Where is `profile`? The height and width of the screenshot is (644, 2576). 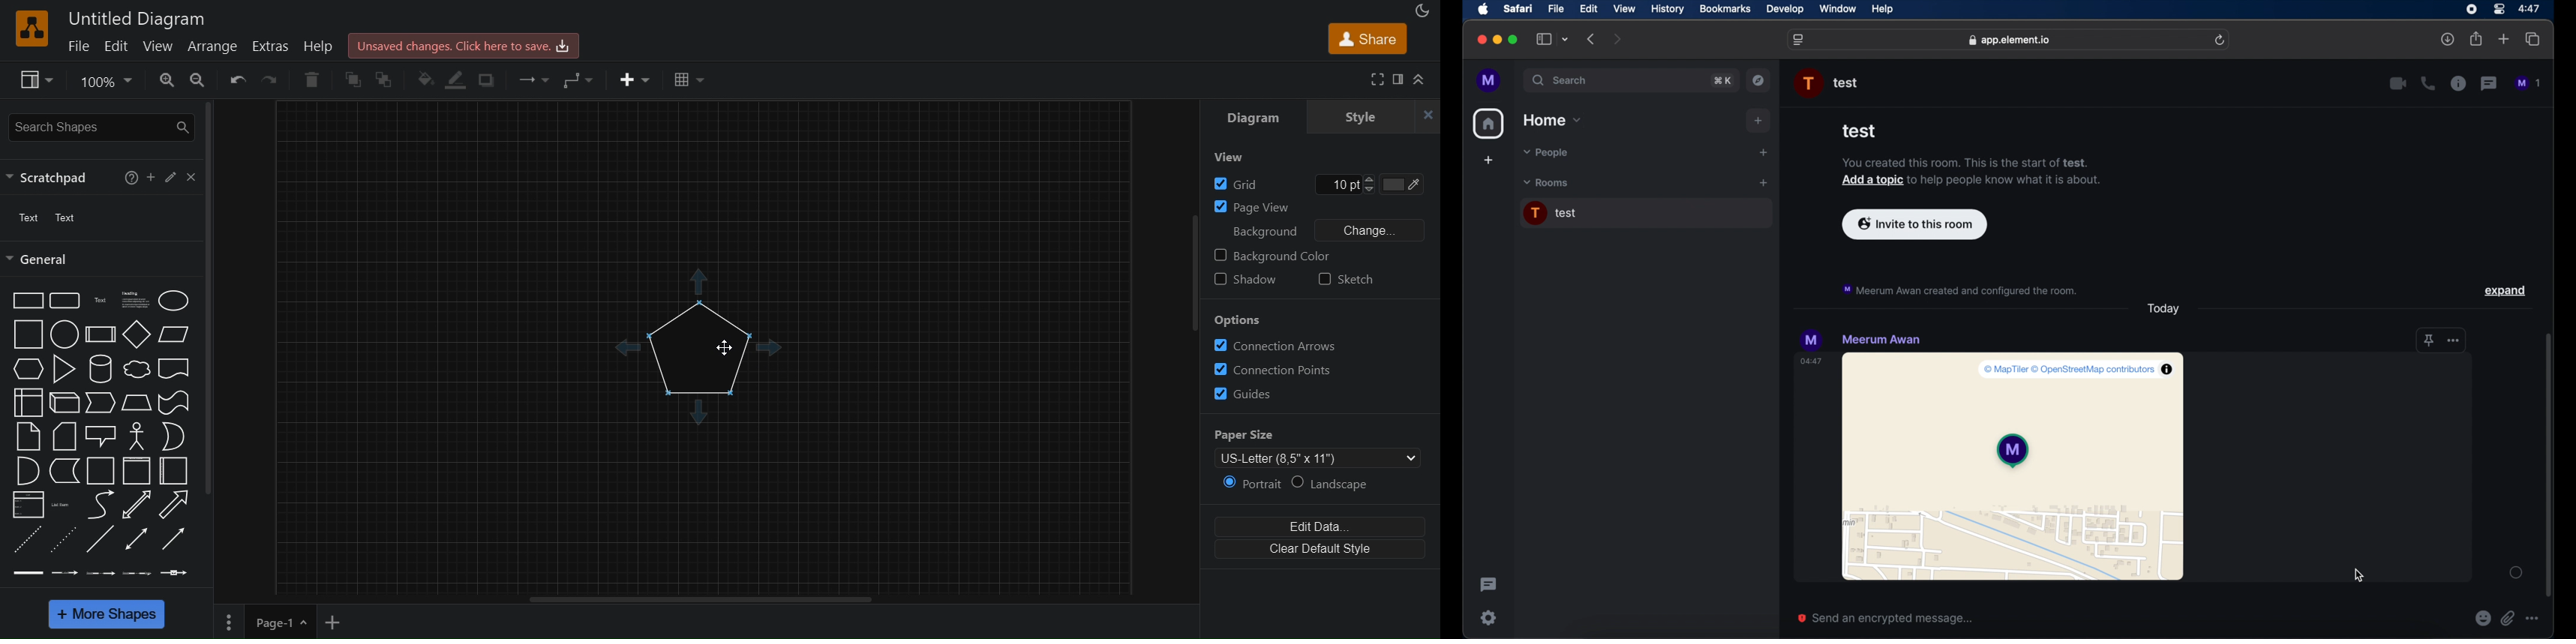 profile is located at coordinates (1489, 80).